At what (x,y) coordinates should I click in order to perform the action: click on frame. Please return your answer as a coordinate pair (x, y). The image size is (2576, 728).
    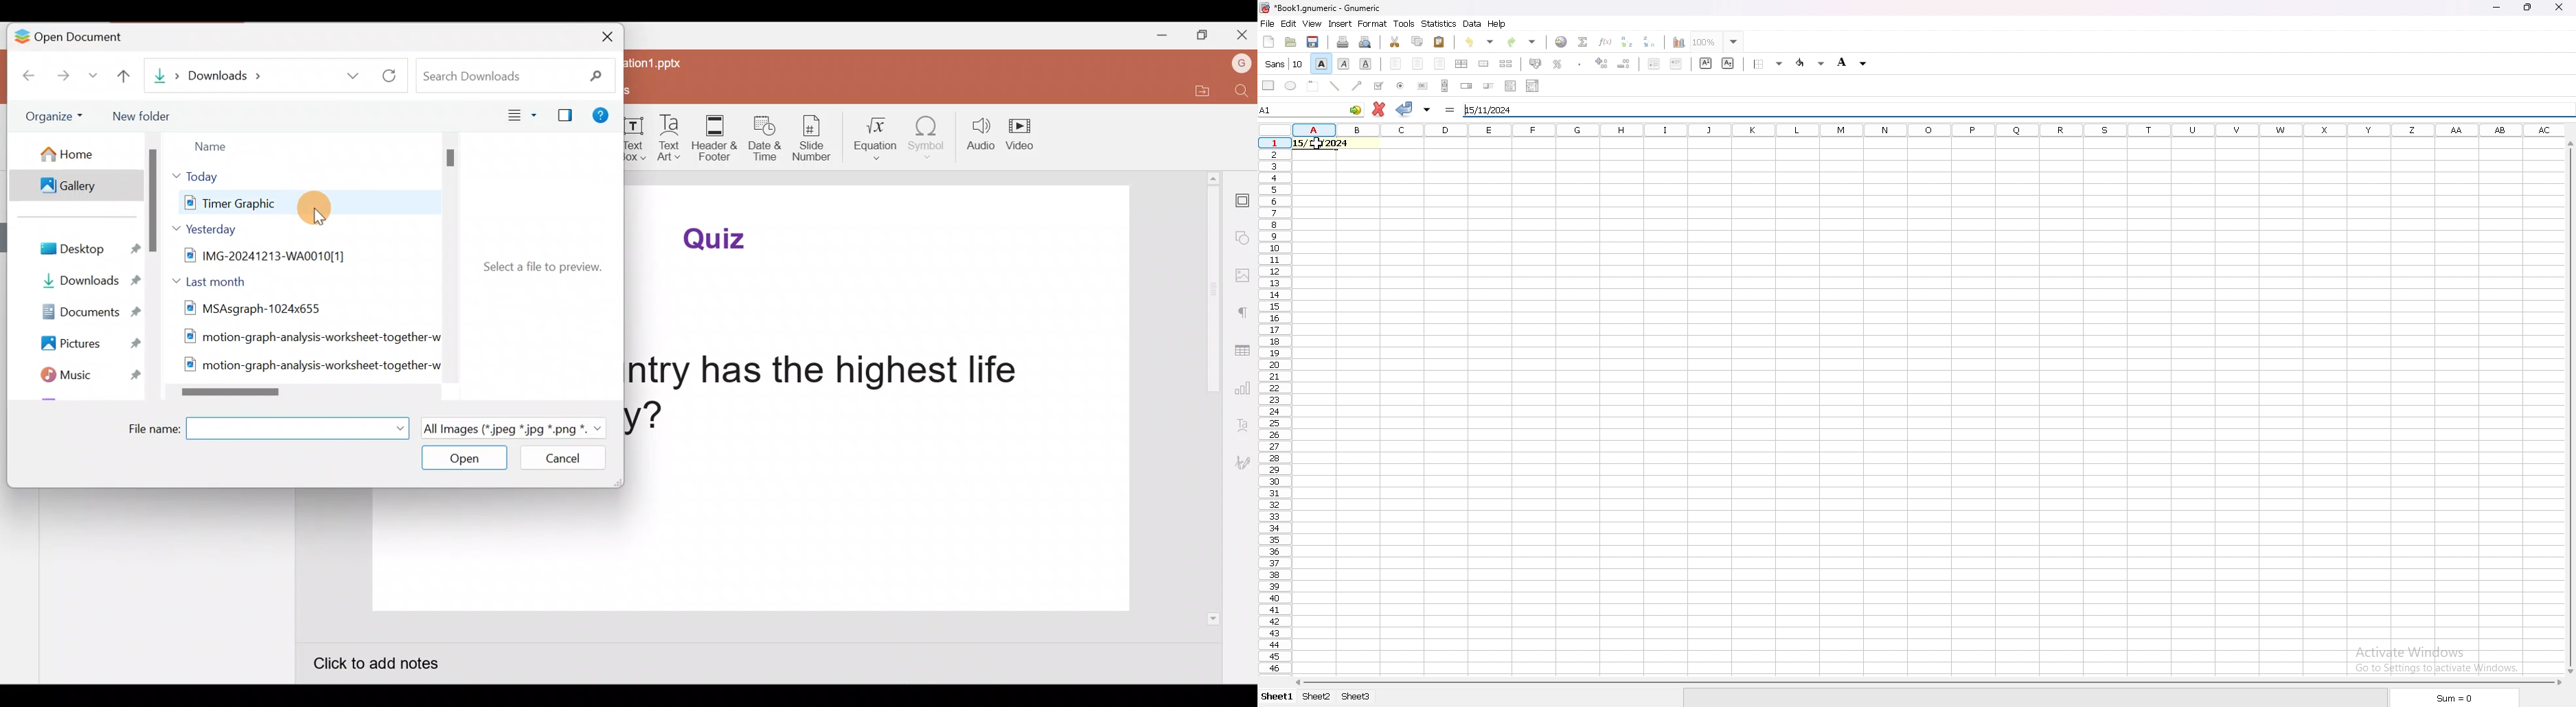
    Looking at the image, I should click on (1313, 86).